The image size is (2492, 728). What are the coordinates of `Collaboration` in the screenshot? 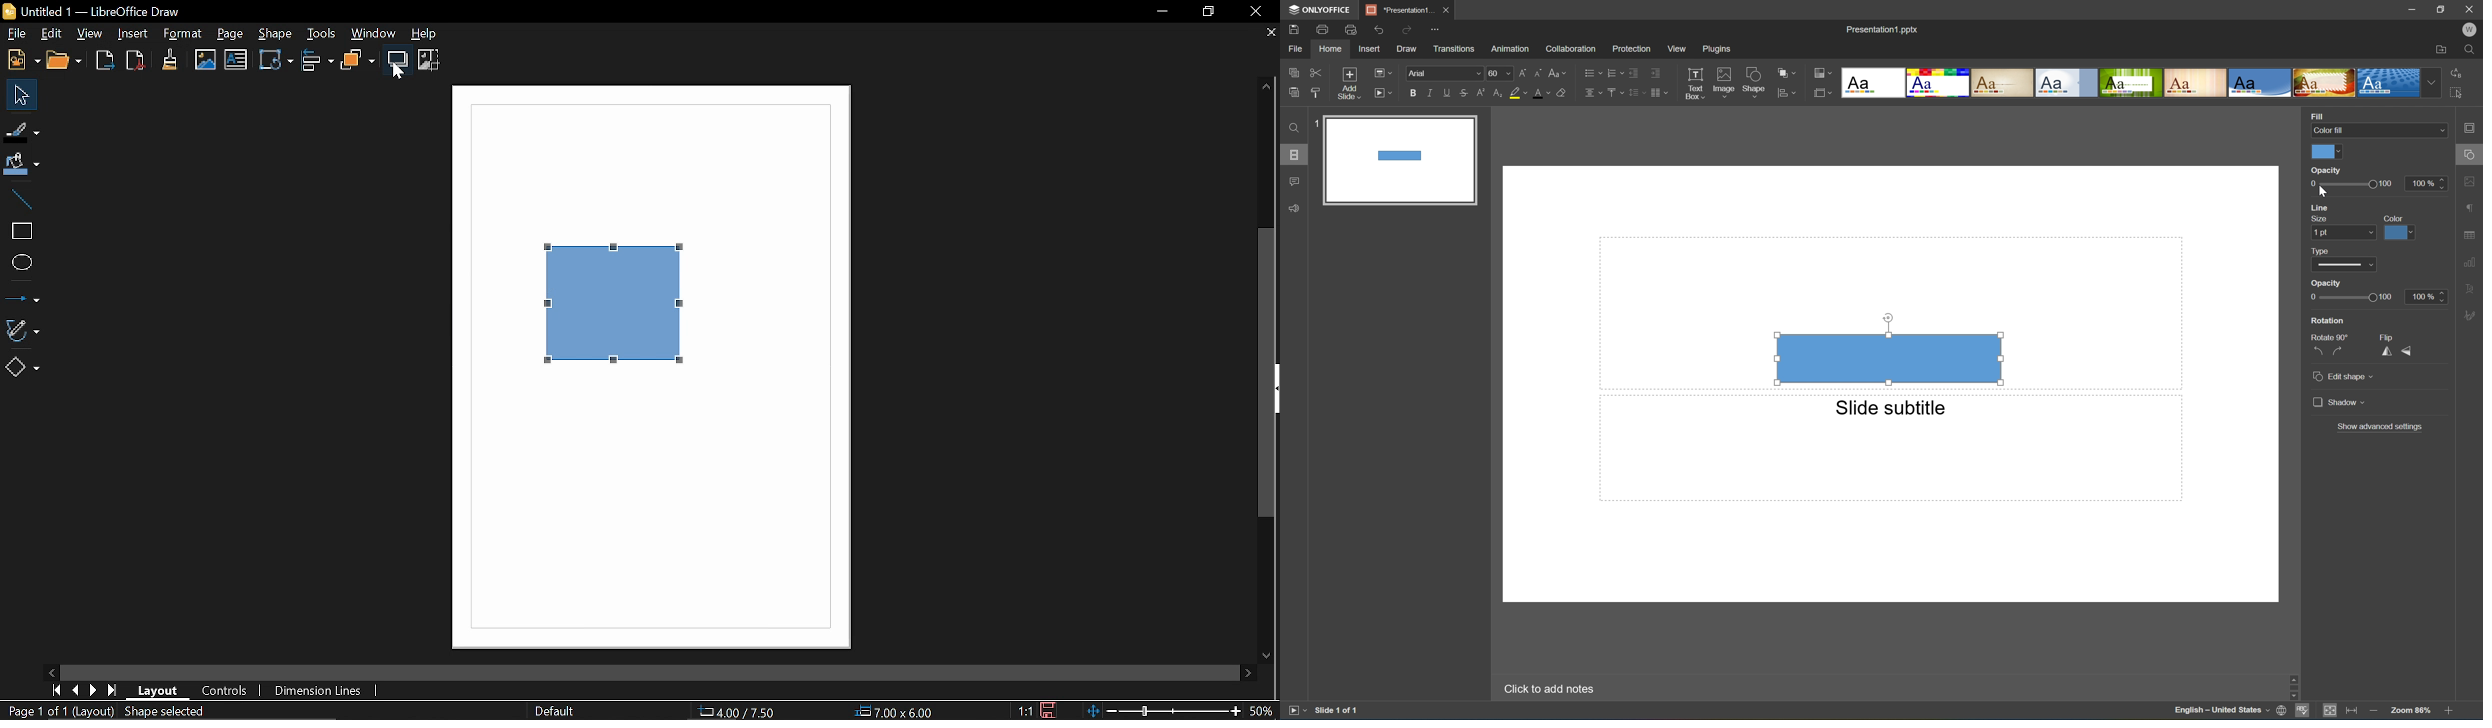 It's located at (1571, 48).